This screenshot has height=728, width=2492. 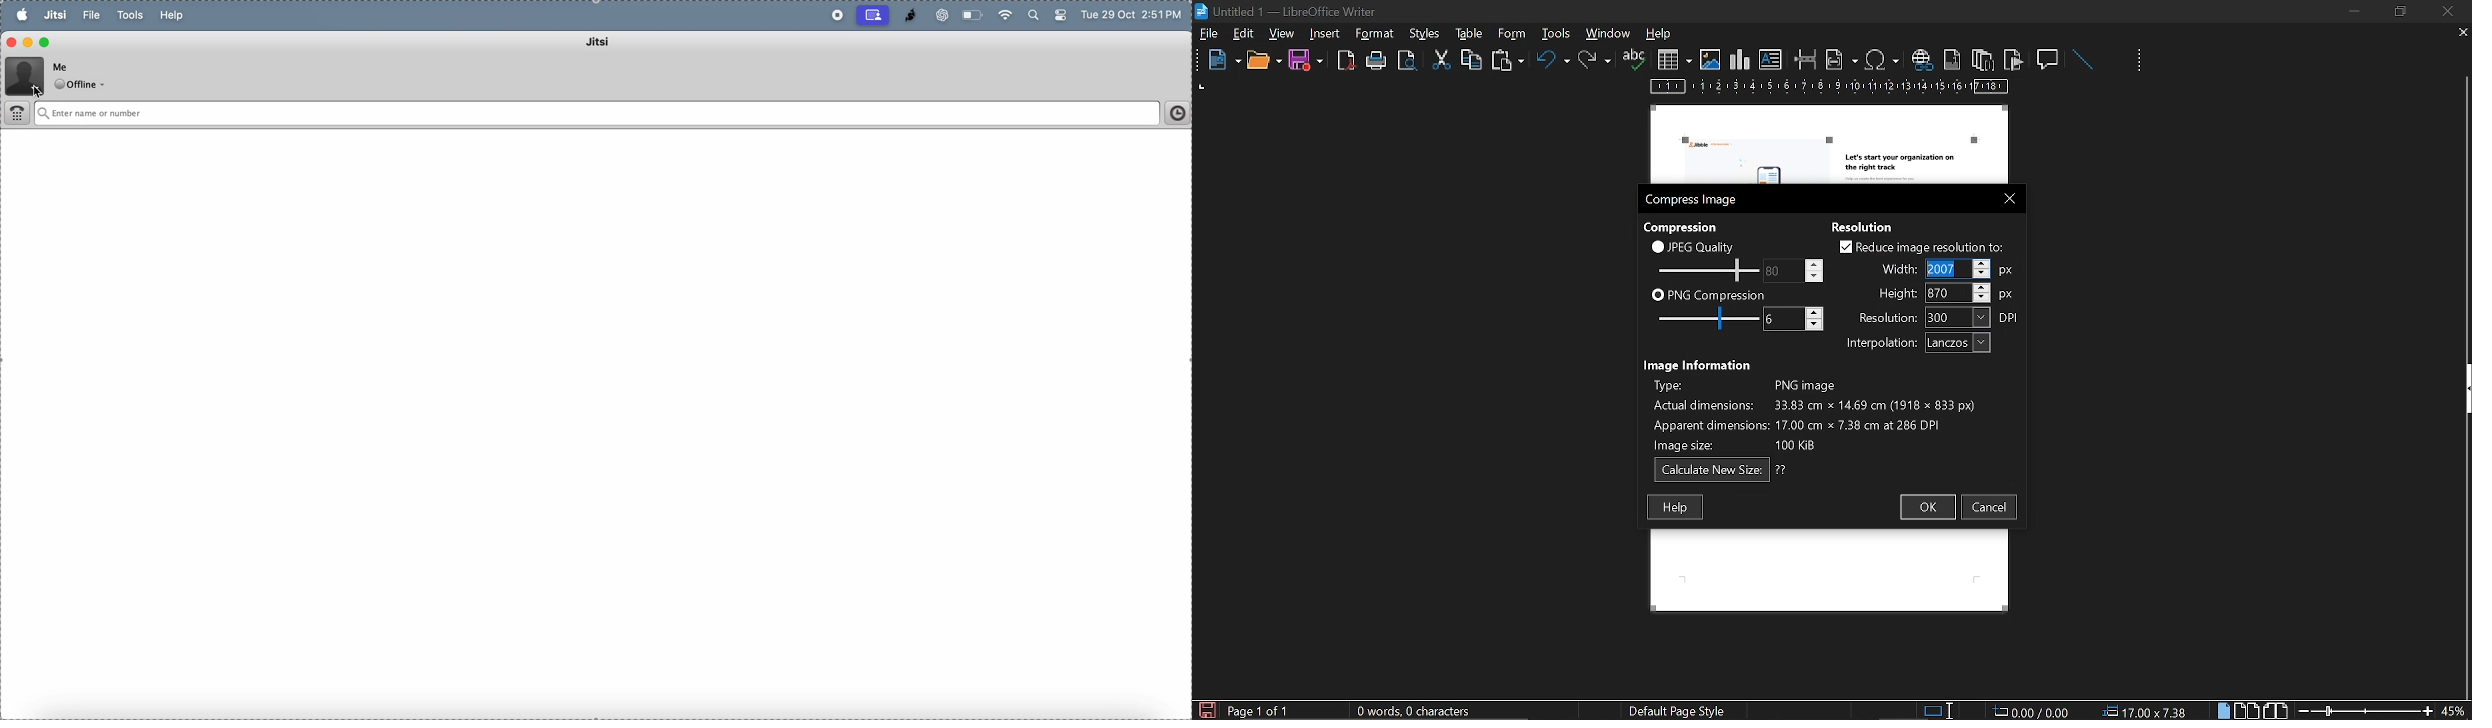 What do you see at coordinates (1410, 61) in the screenshot?
I see `toggle print preview` at bounding box center [1410, 61].